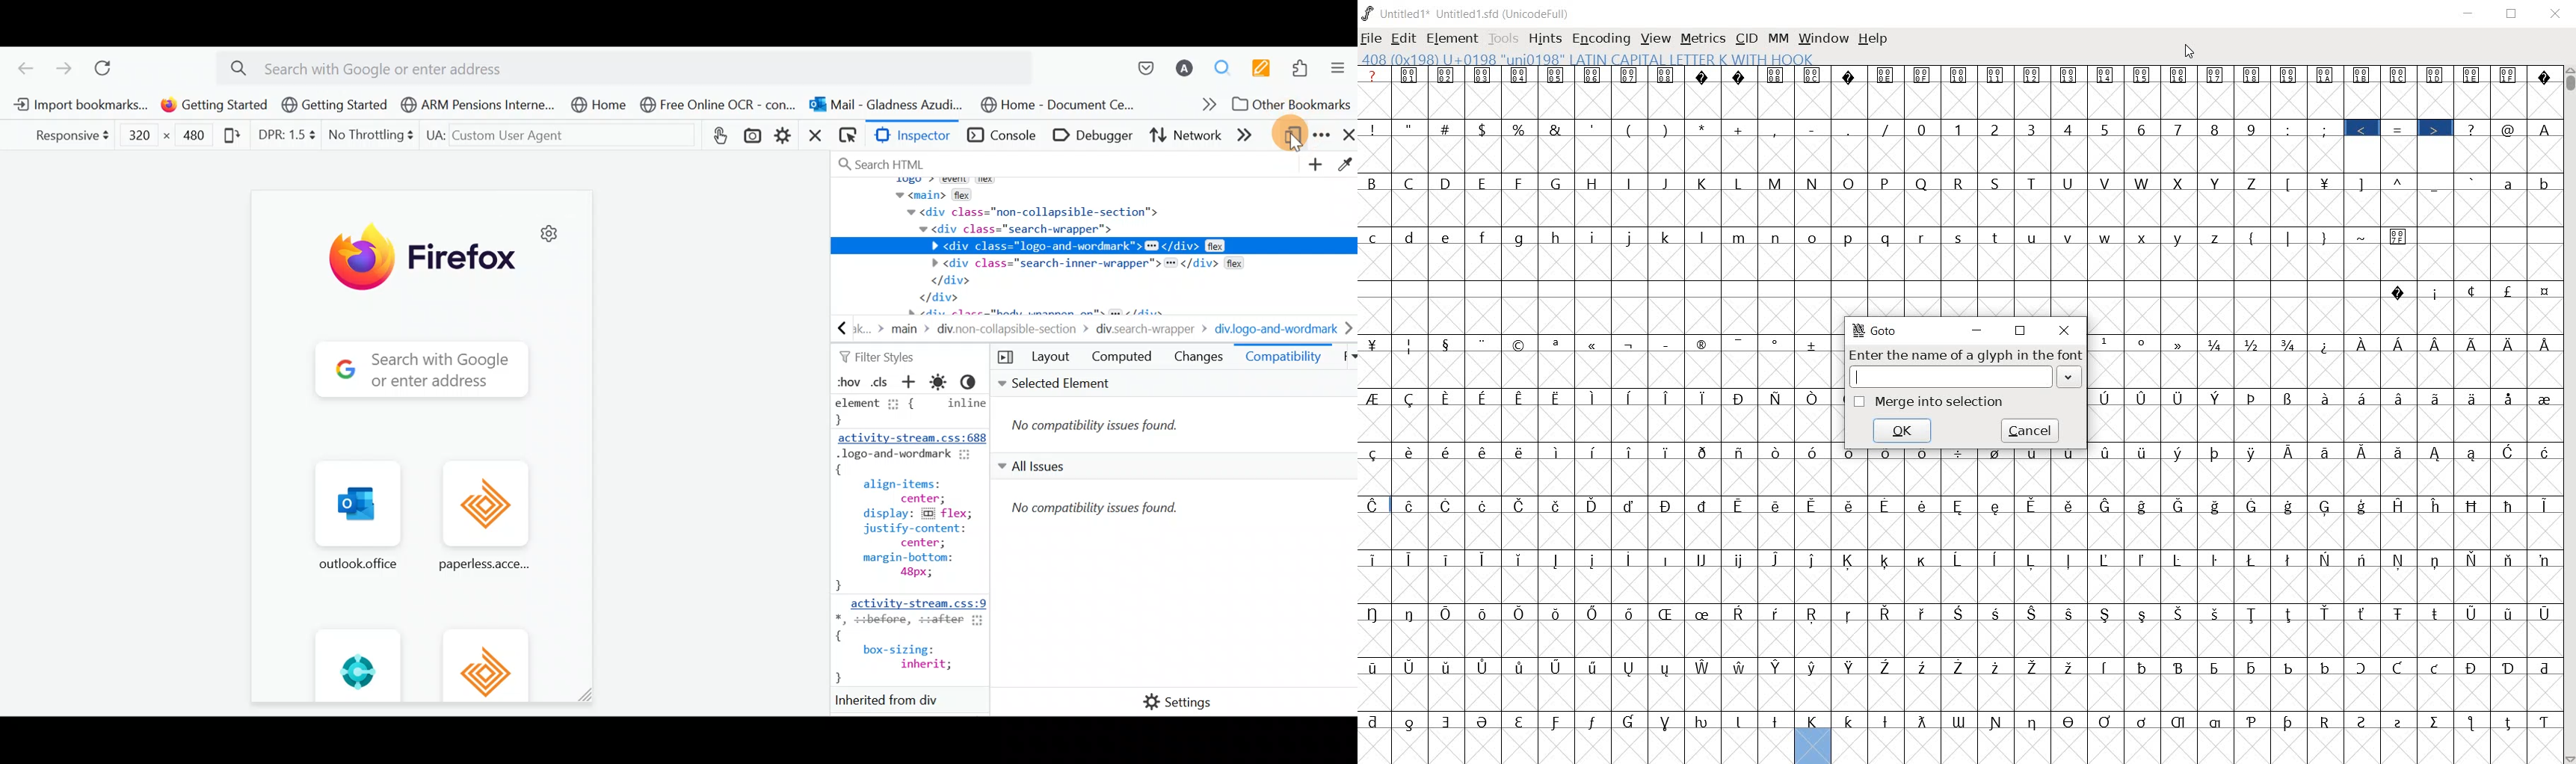  What do you see at coordinates (1176, 412) in the screenshot?
I see `Selected element` at bounding box center [1176, 412].